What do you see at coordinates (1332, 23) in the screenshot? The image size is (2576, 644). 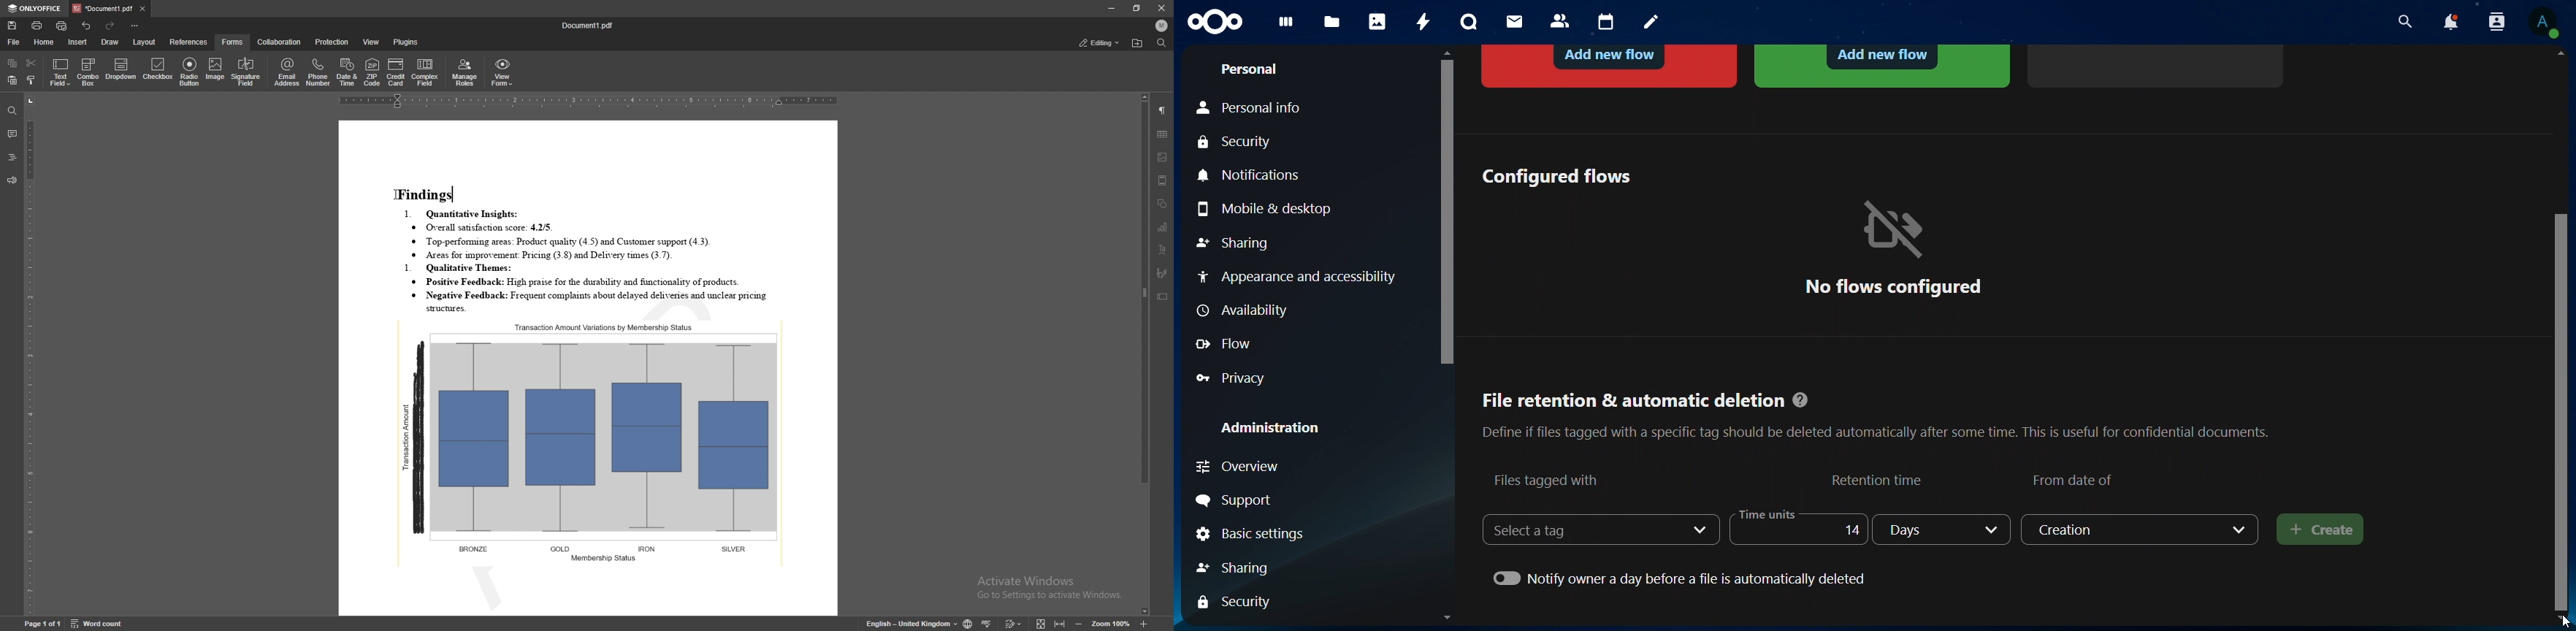 I see `files` at bounding box center [1332, 23].